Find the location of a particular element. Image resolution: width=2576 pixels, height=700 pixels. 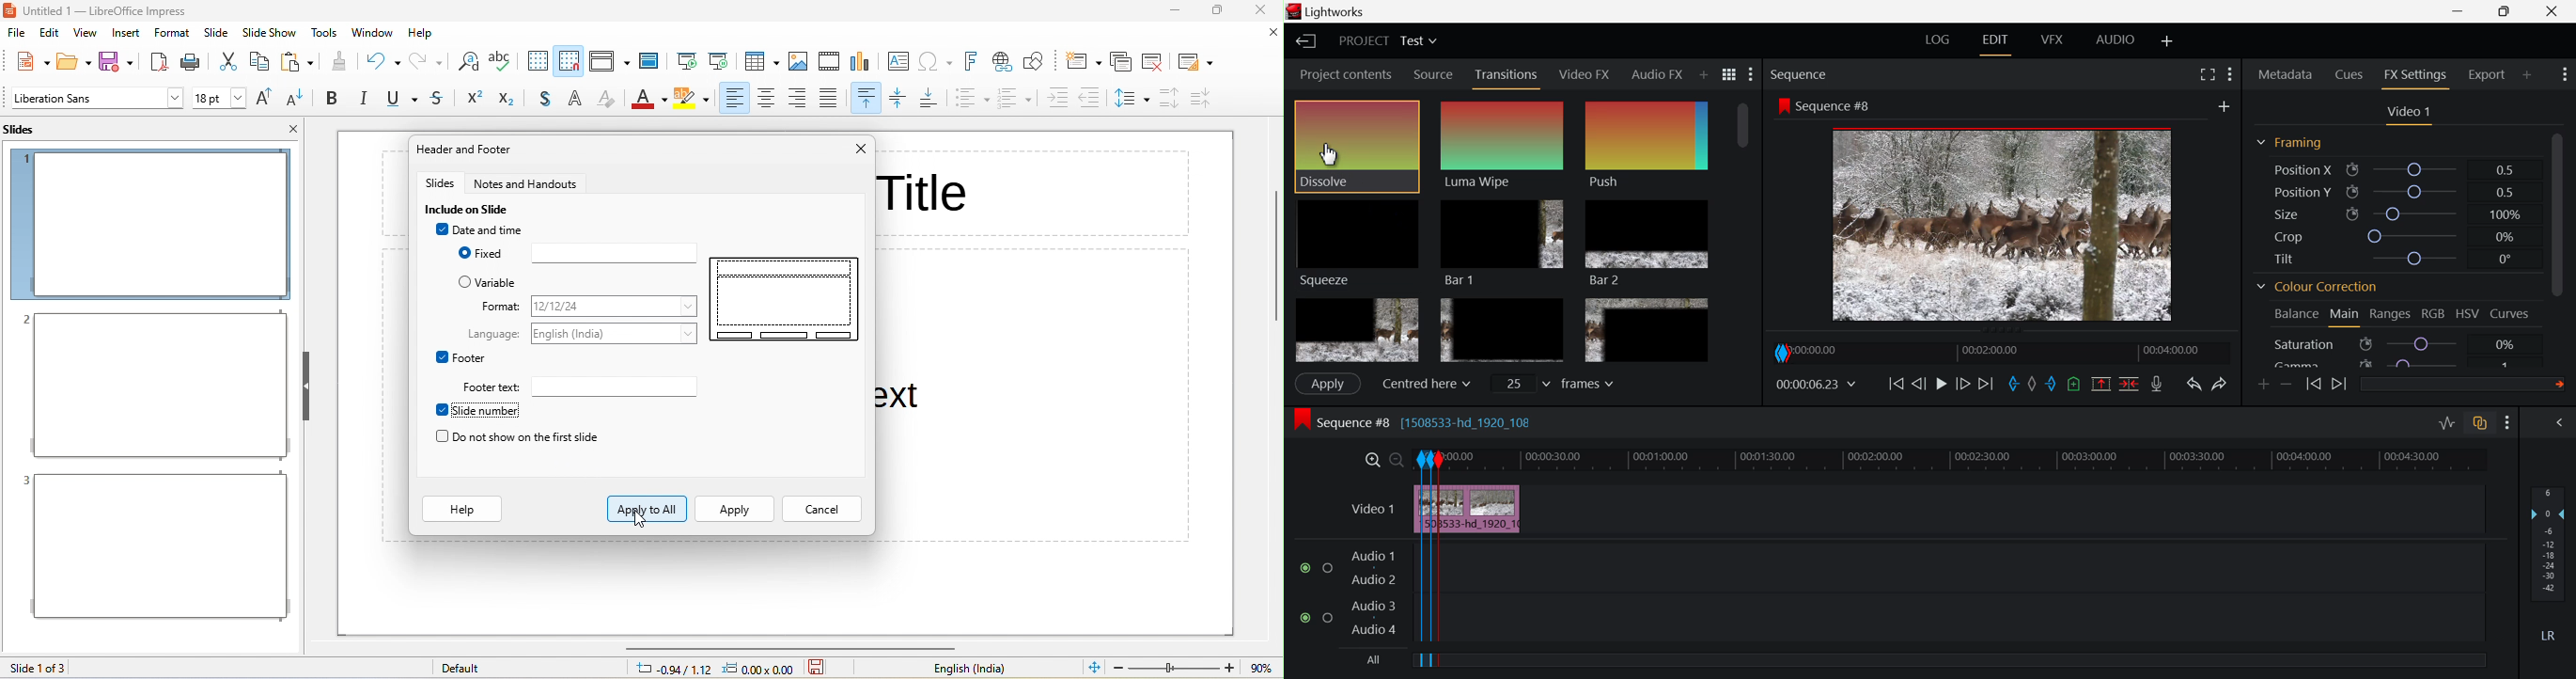

Close is located at coordinates (2549, 11).